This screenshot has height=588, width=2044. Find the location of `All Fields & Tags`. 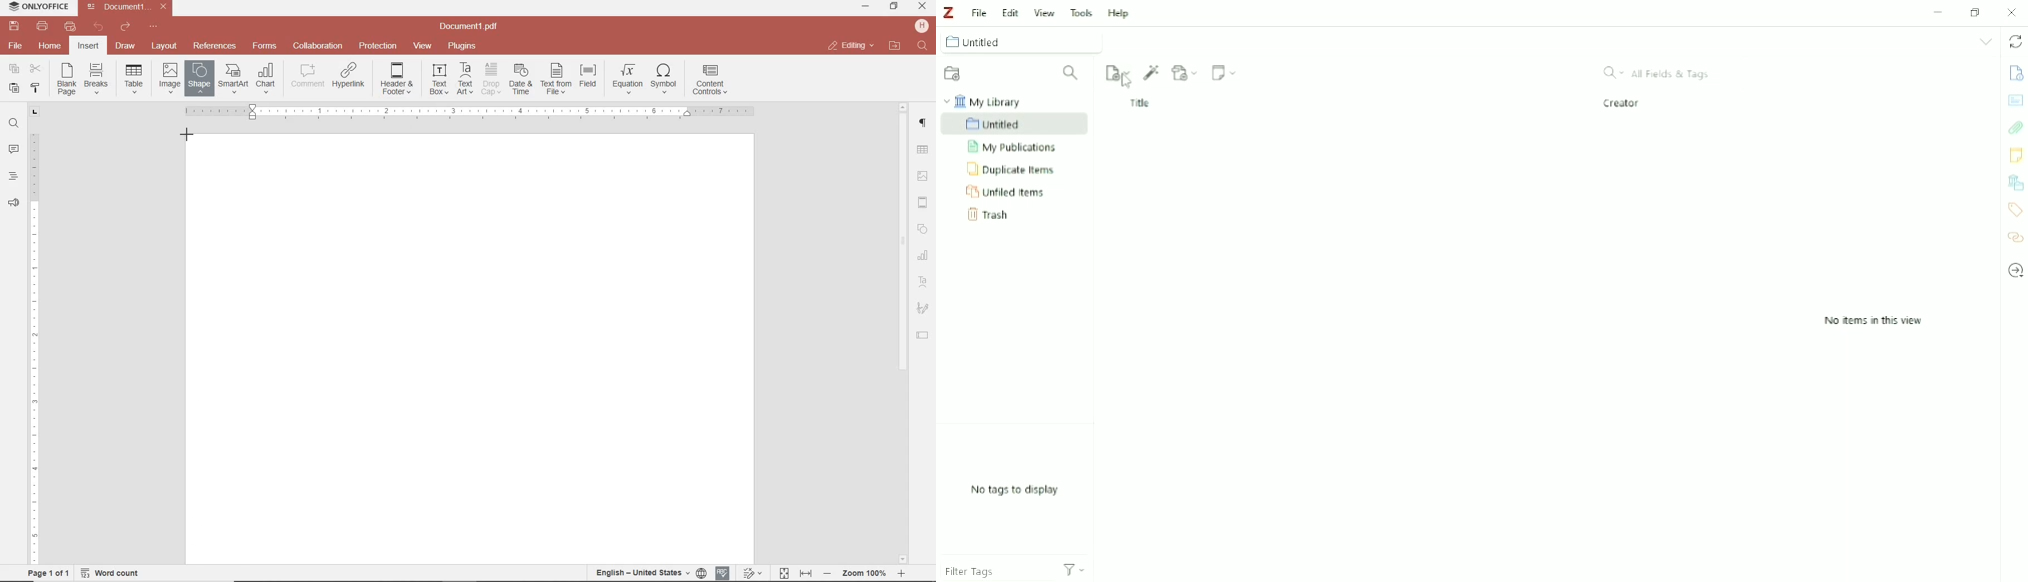

All Fields & Tags is located at coordinates (1658, 73).